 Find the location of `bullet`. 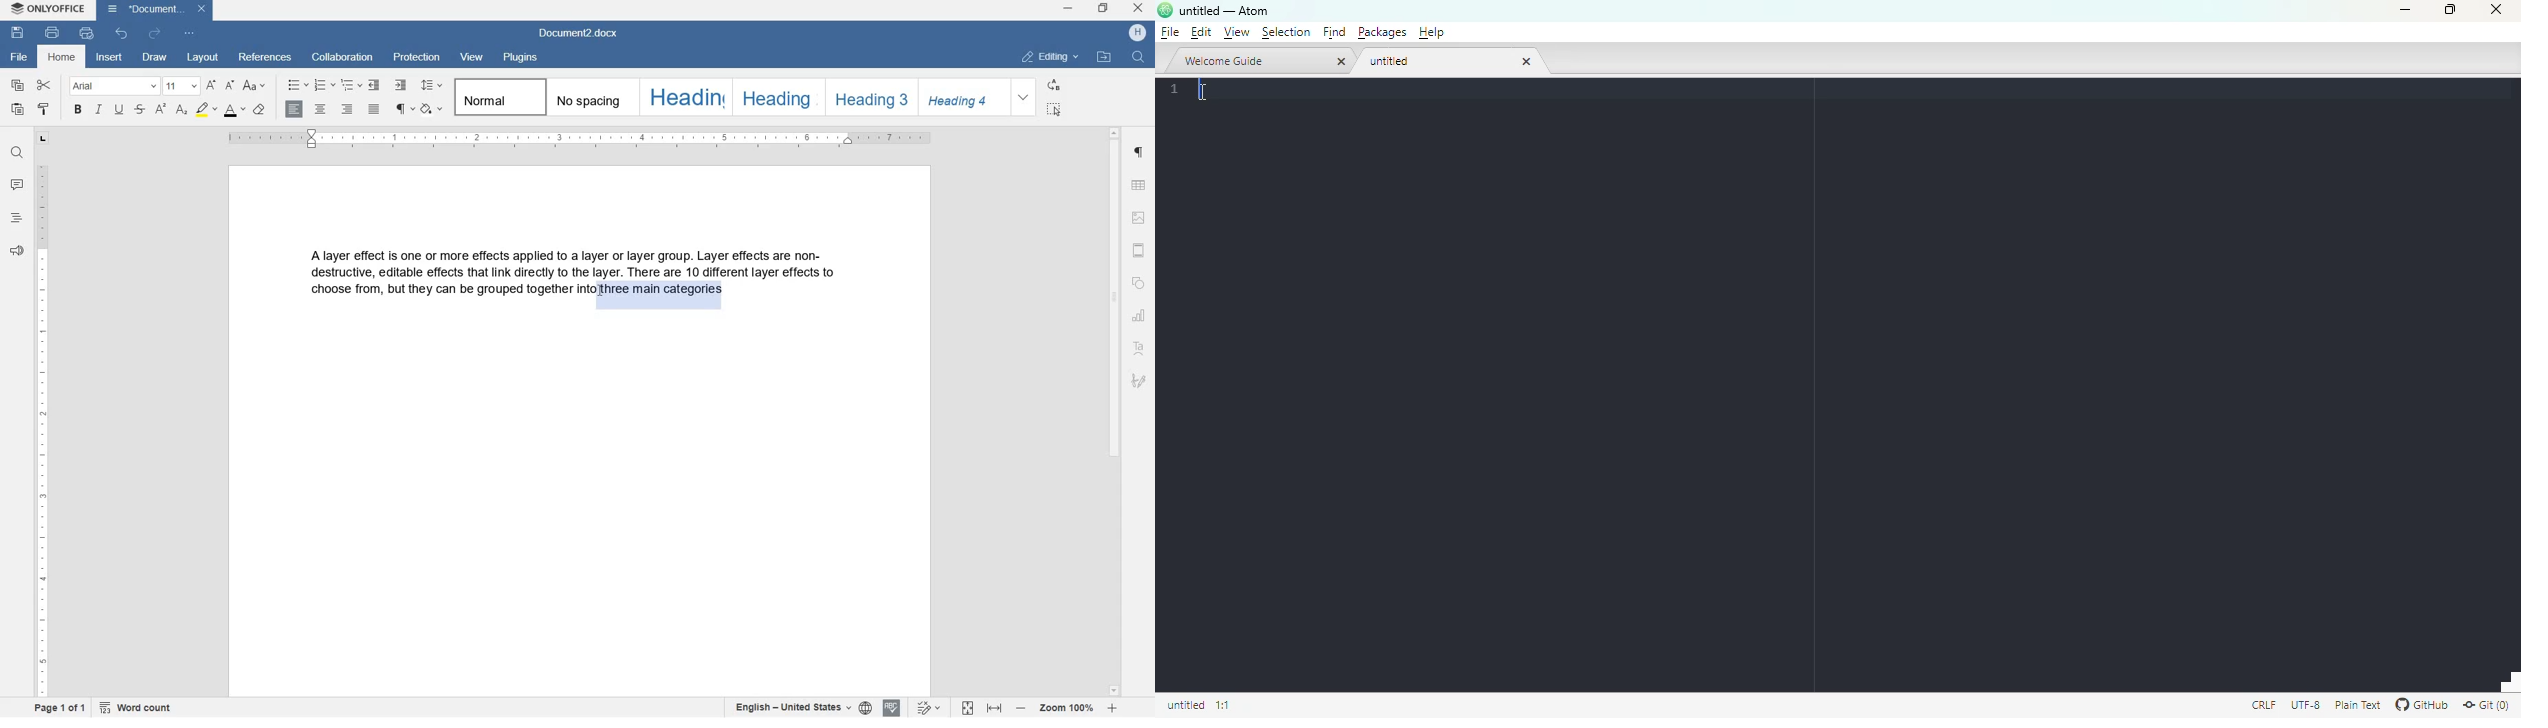

bullet is located at coordinates (297, 85).